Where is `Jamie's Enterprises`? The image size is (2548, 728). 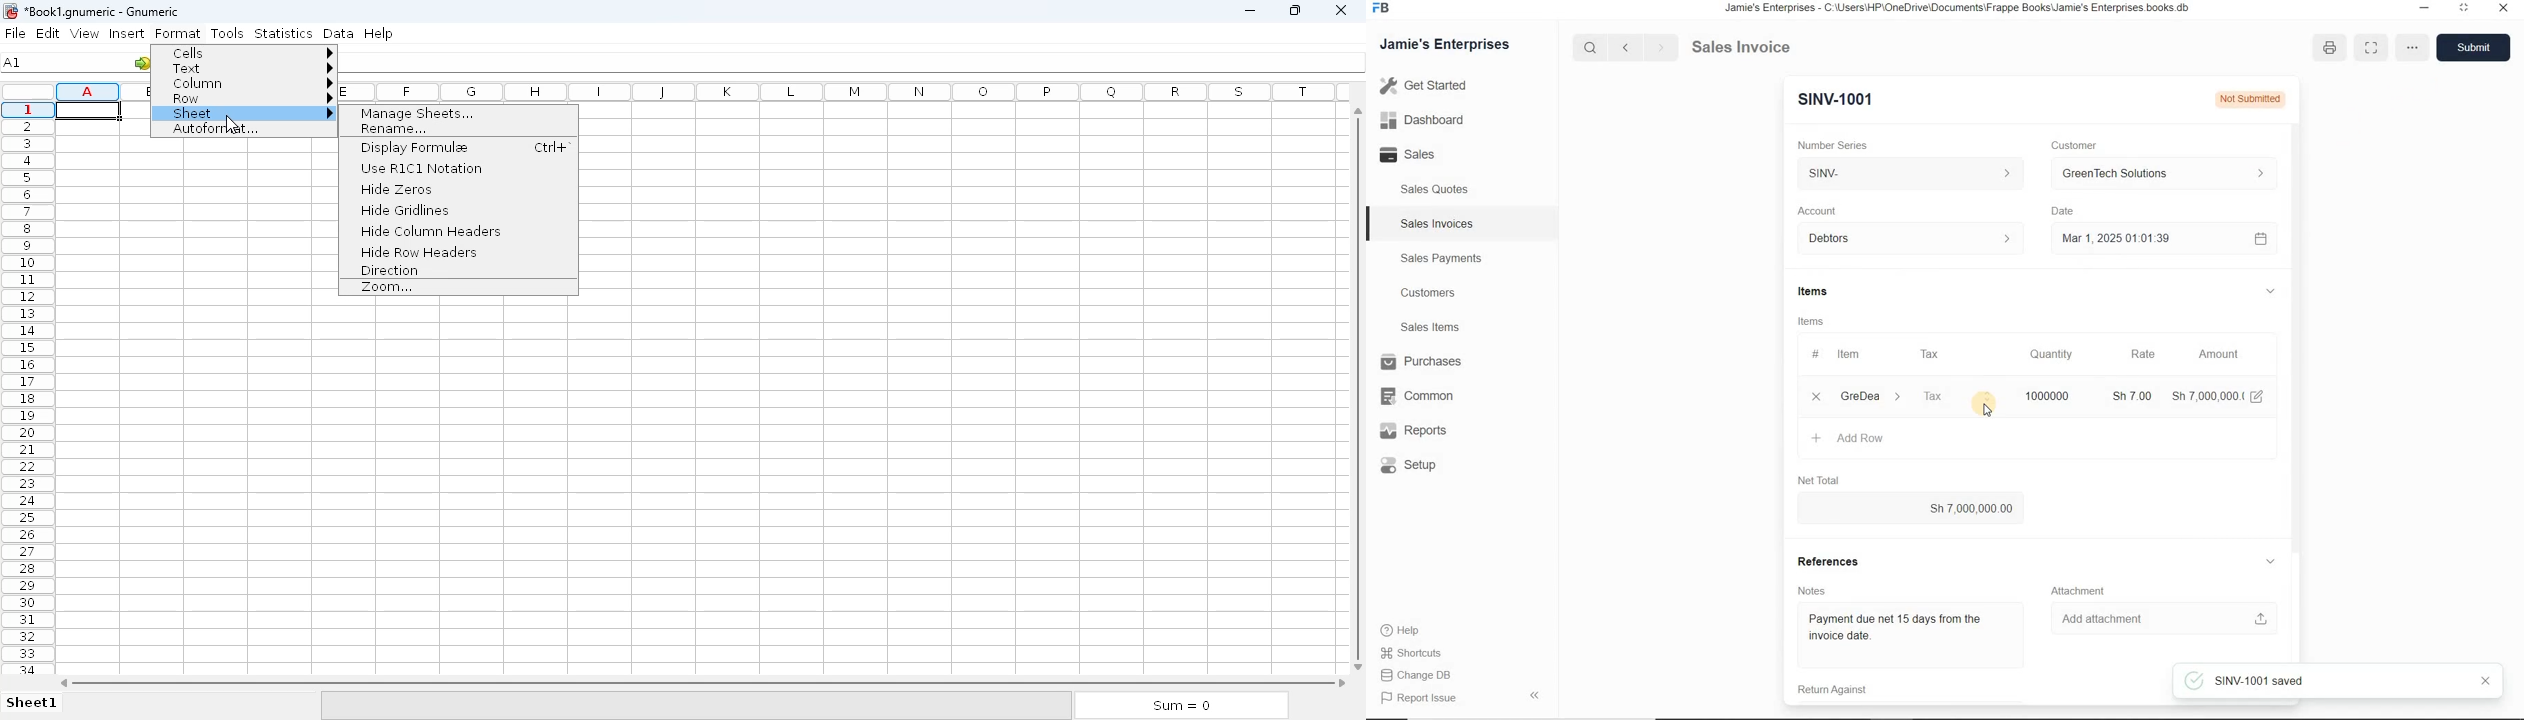 Jamie's Enterprises is located at coordinates (1443, 45).